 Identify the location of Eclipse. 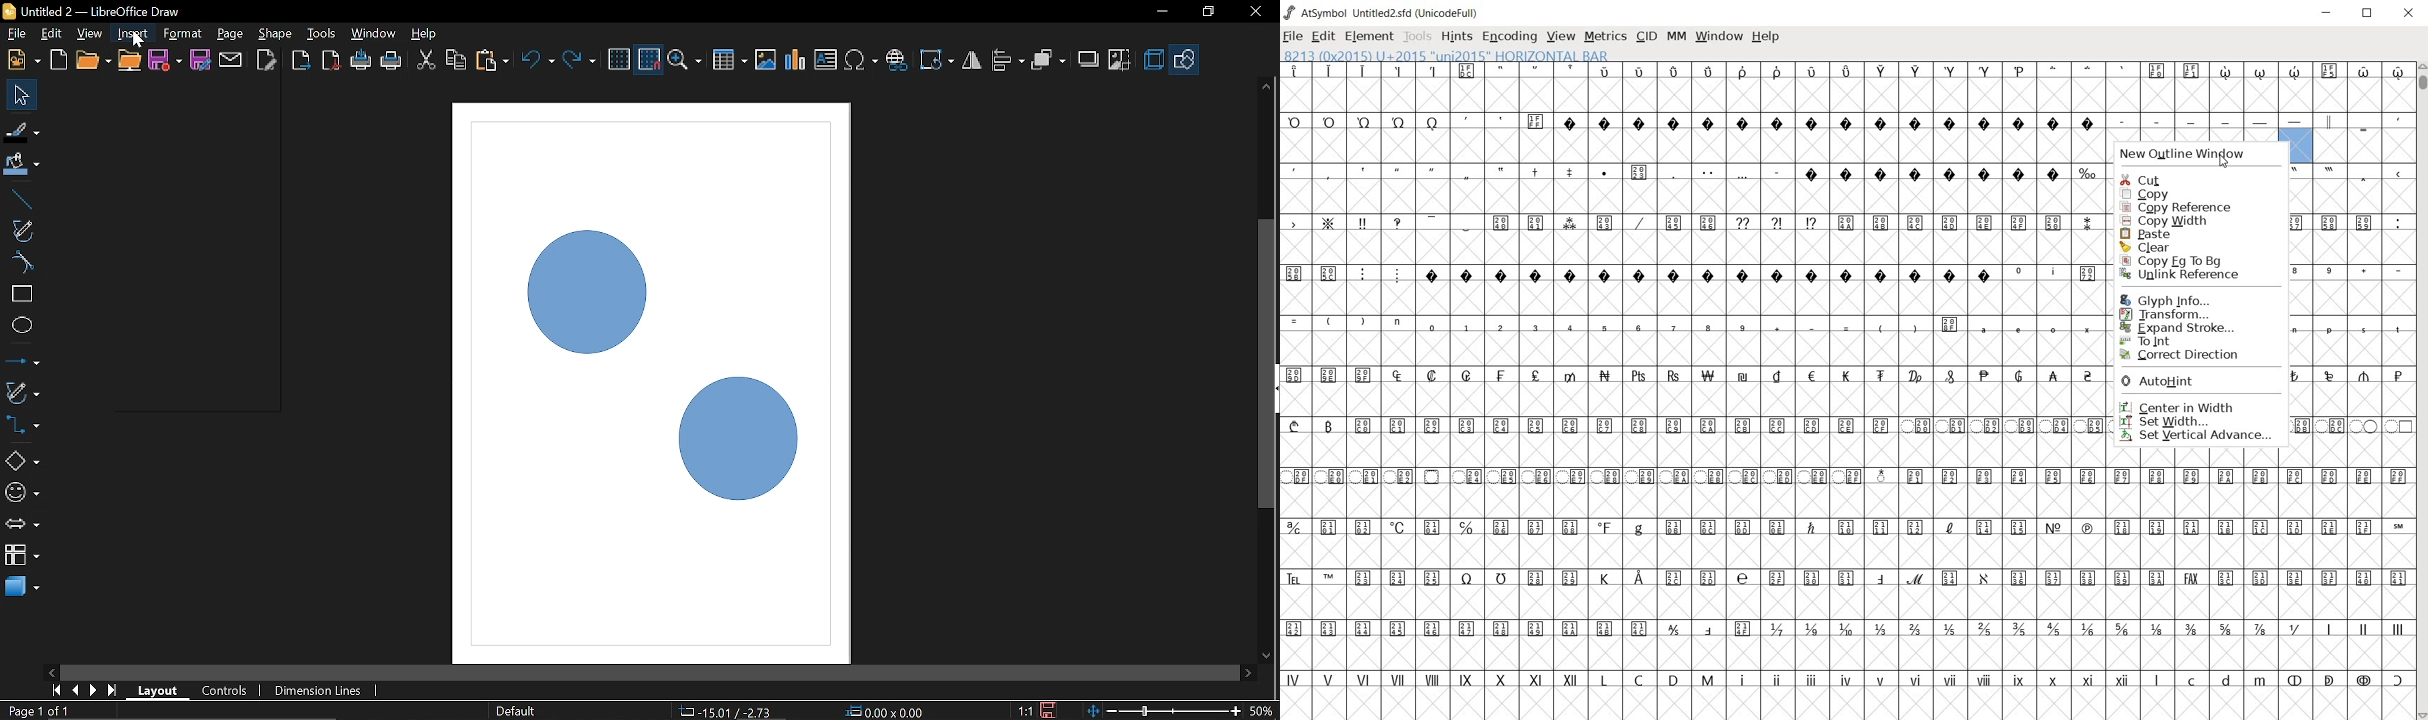
(22, 326).